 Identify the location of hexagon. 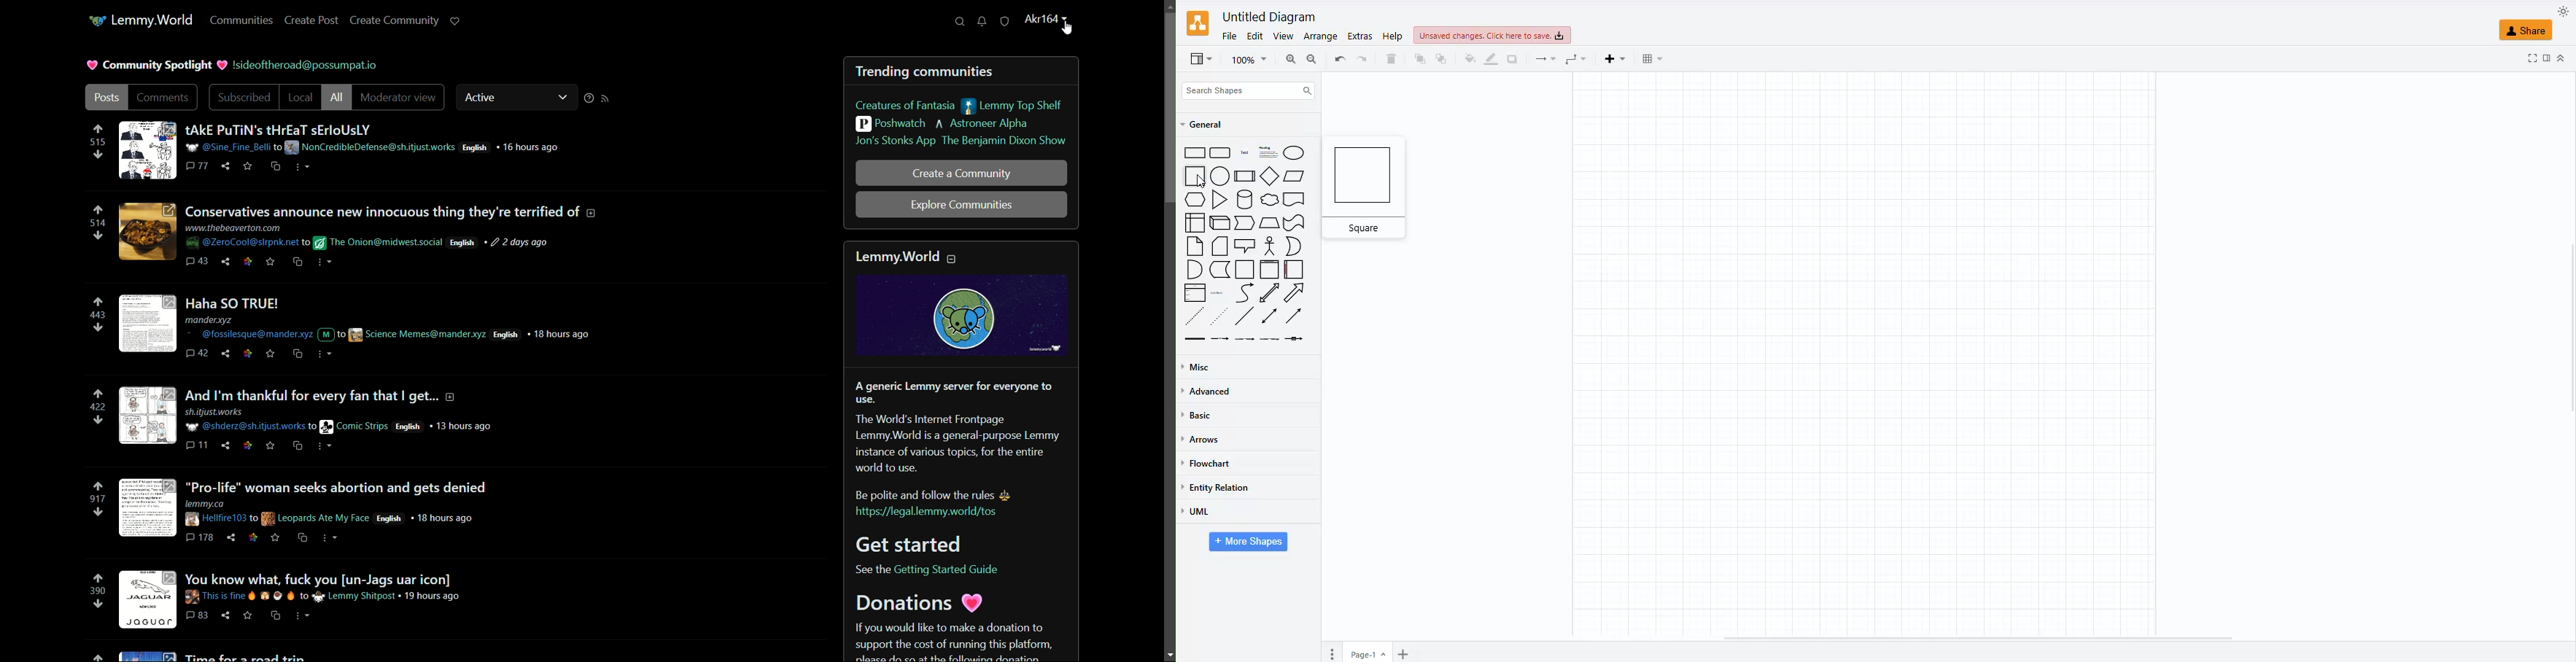
(1195, 200).